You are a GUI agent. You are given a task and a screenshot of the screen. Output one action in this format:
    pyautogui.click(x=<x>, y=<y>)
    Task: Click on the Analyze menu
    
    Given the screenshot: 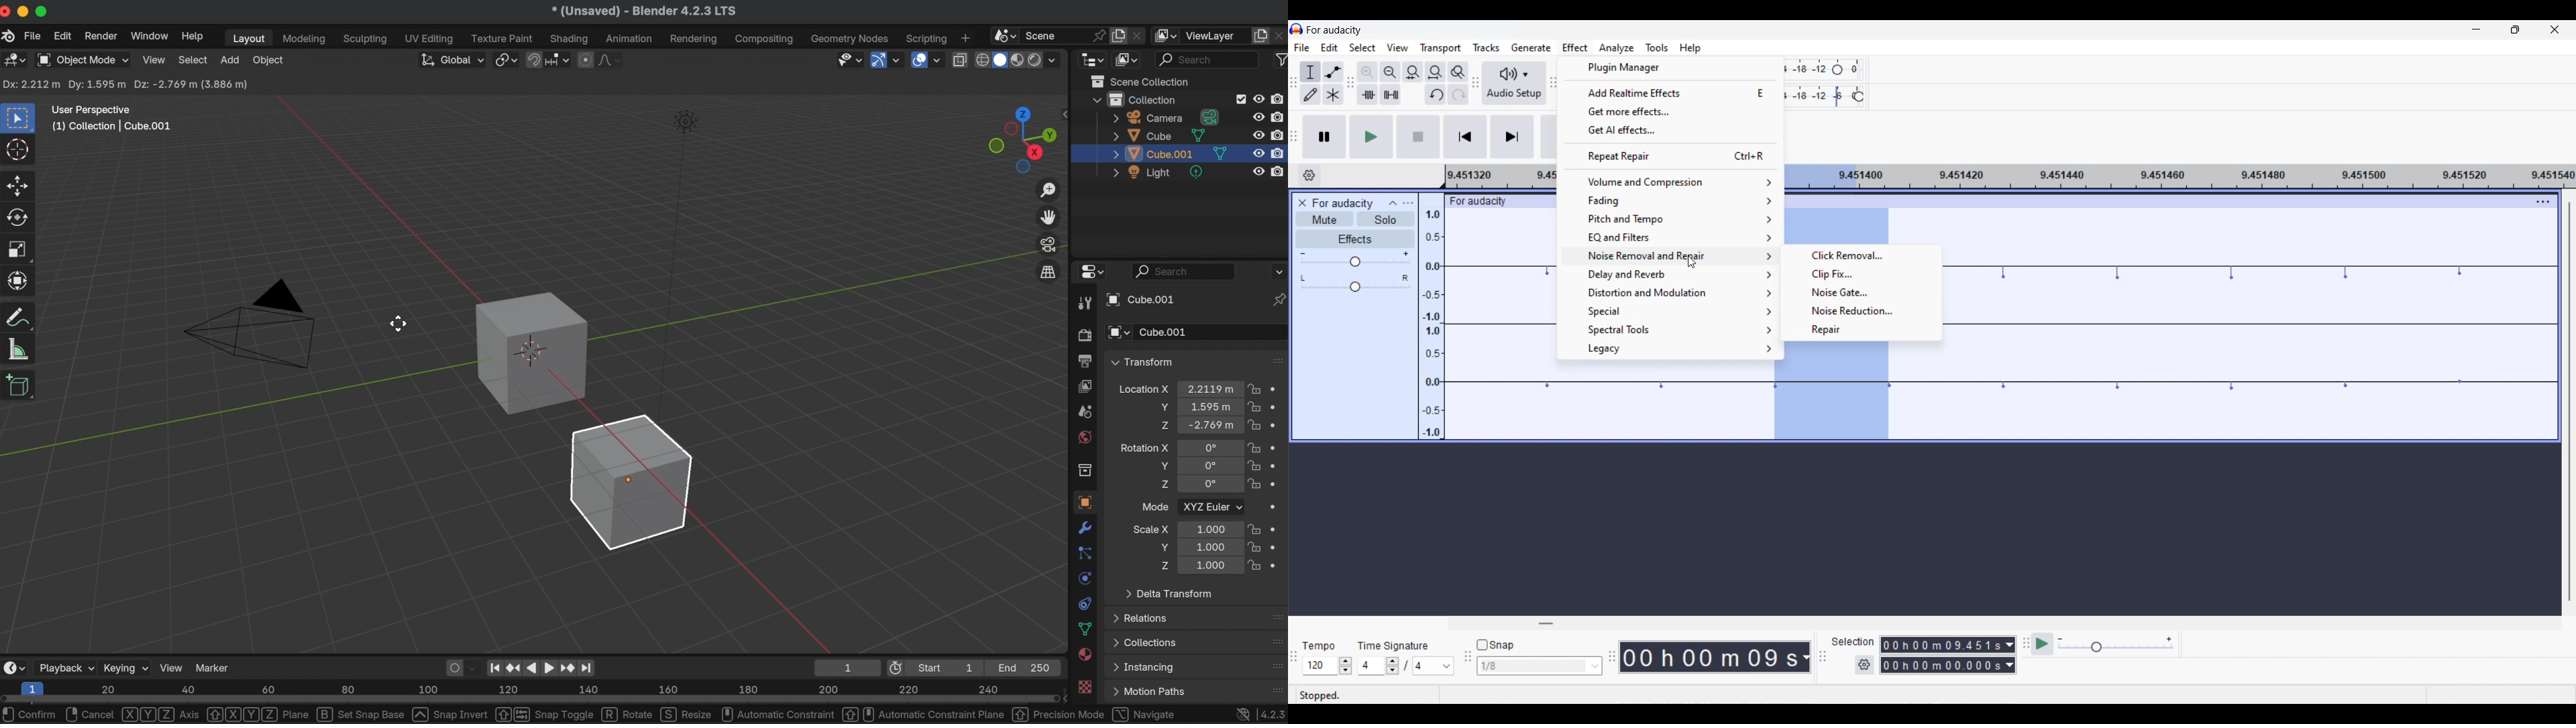 What is the action you would take?
    pyautogui.click(x=1618, y=48)
    